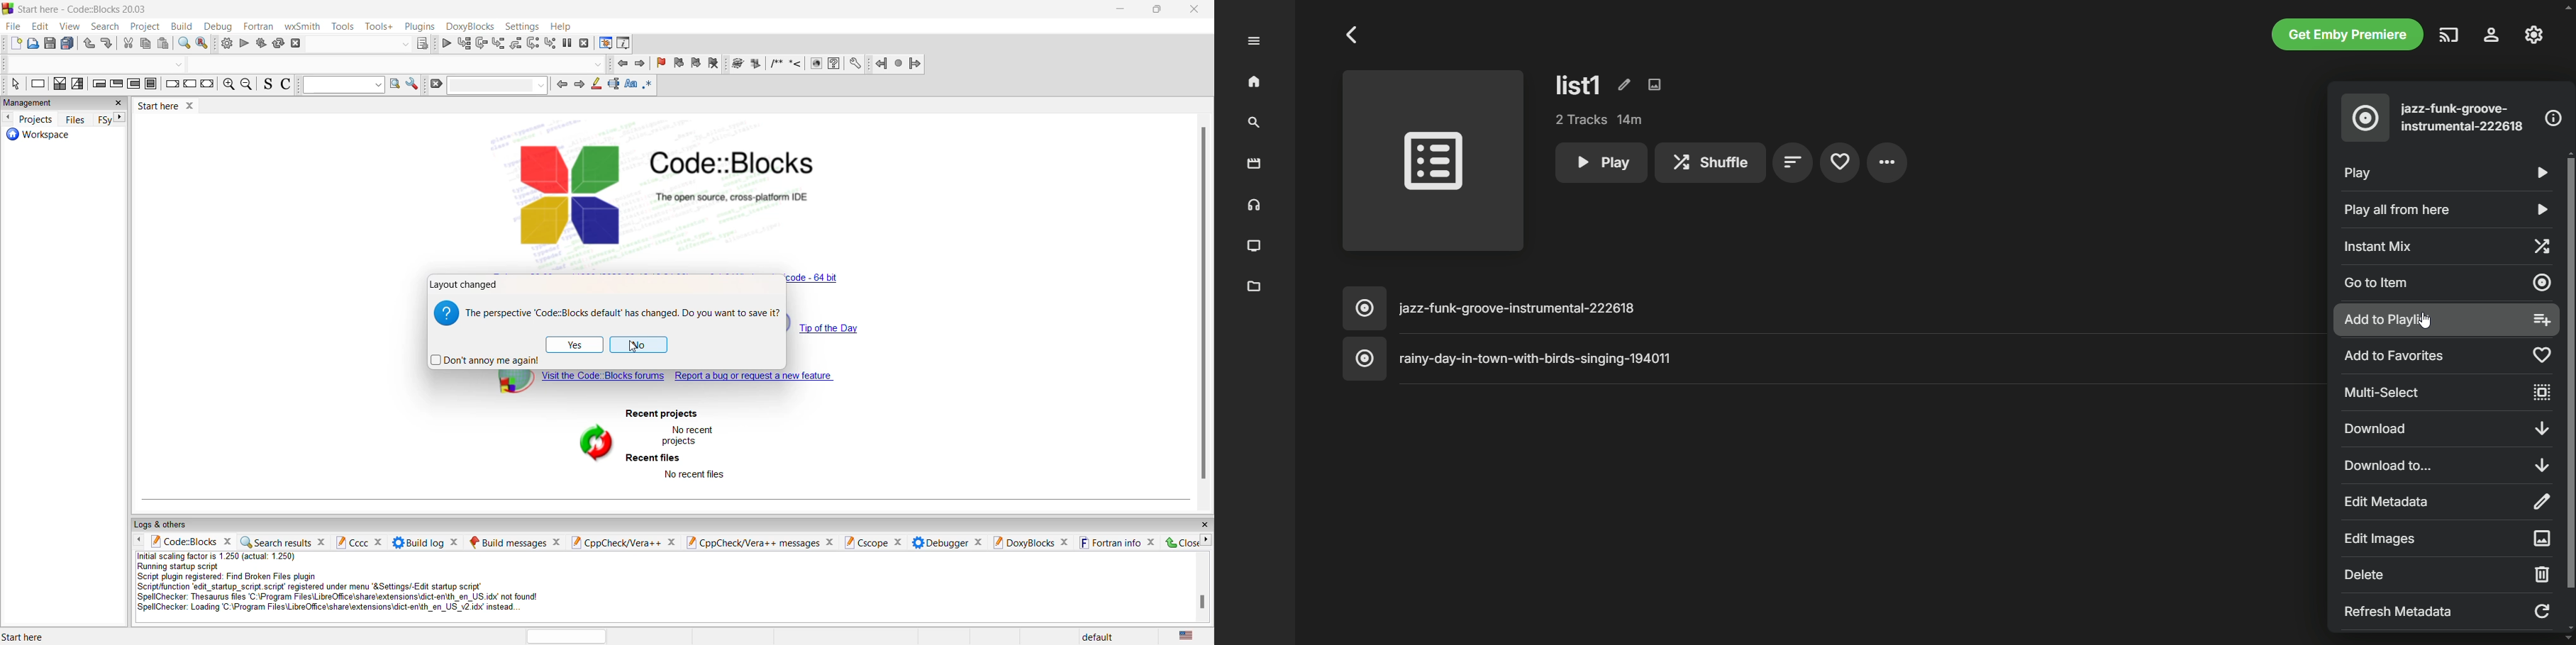 The height and width of the screenshot is (672, 2576). What do you see at coordinates (753, 544) in the screenshot?
I see `cpp check pane` at bounding box center [753, 544].